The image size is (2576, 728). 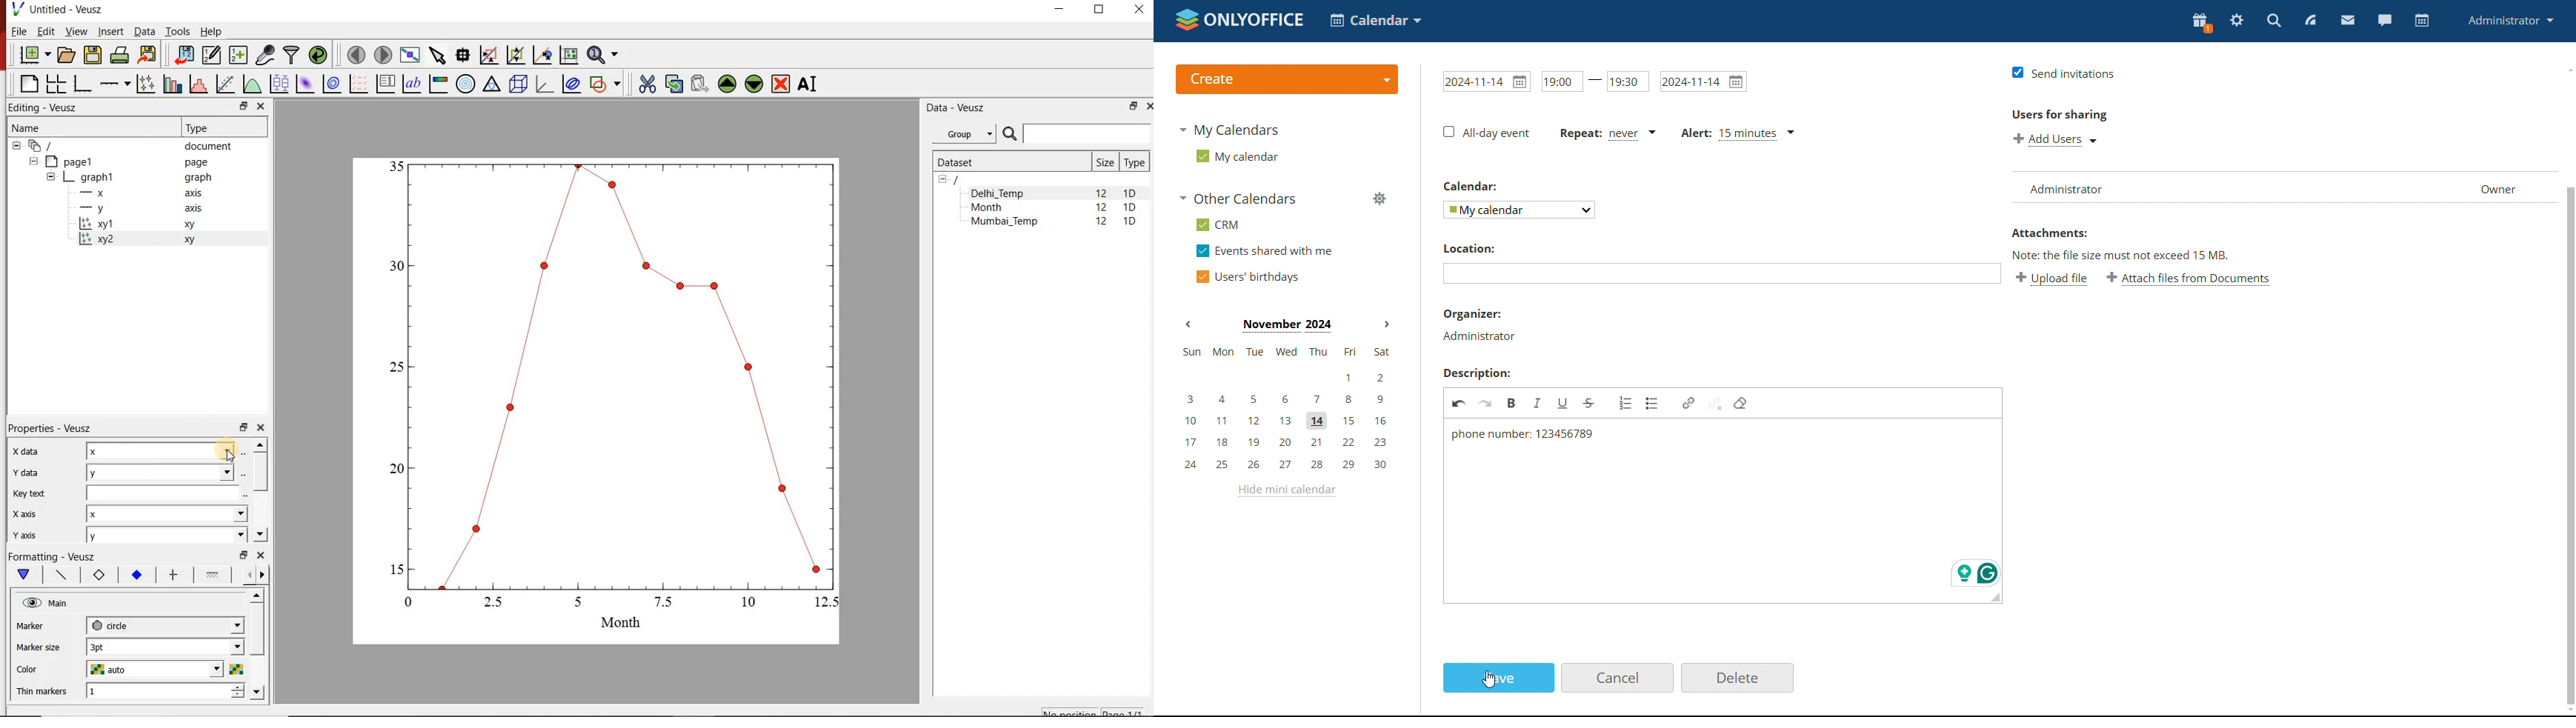 I want to click on new document, so click(x=34, y=55).